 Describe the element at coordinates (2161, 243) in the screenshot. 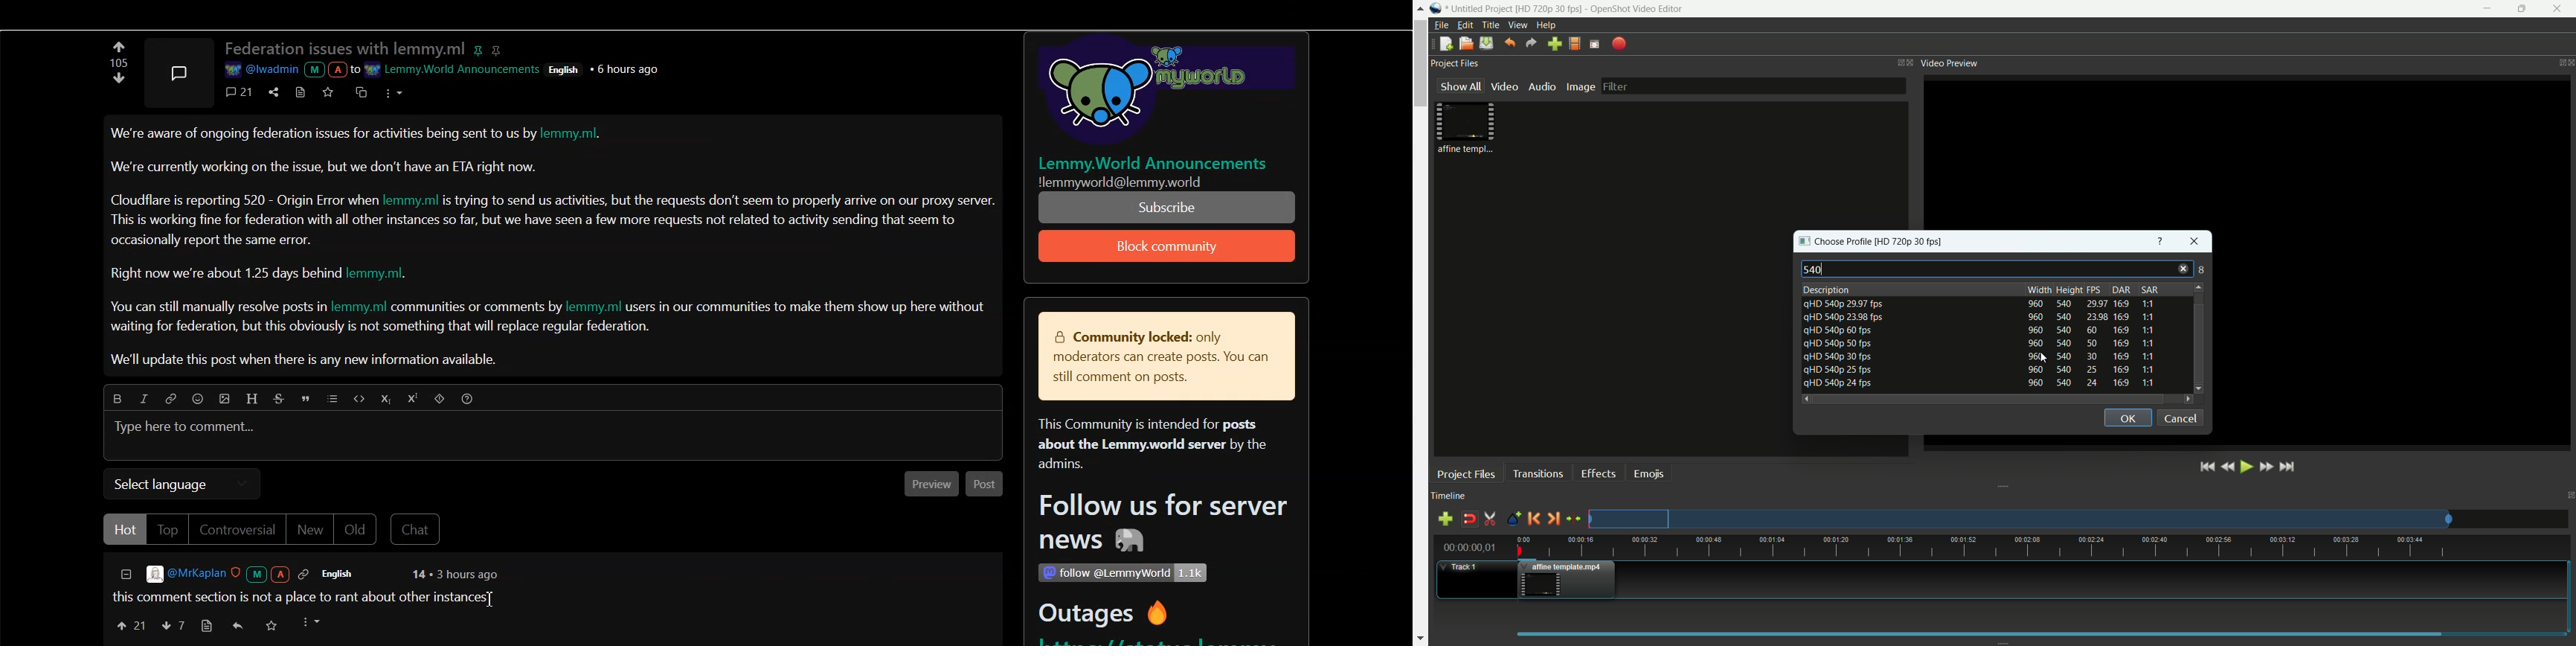

I see `get help` at that location.